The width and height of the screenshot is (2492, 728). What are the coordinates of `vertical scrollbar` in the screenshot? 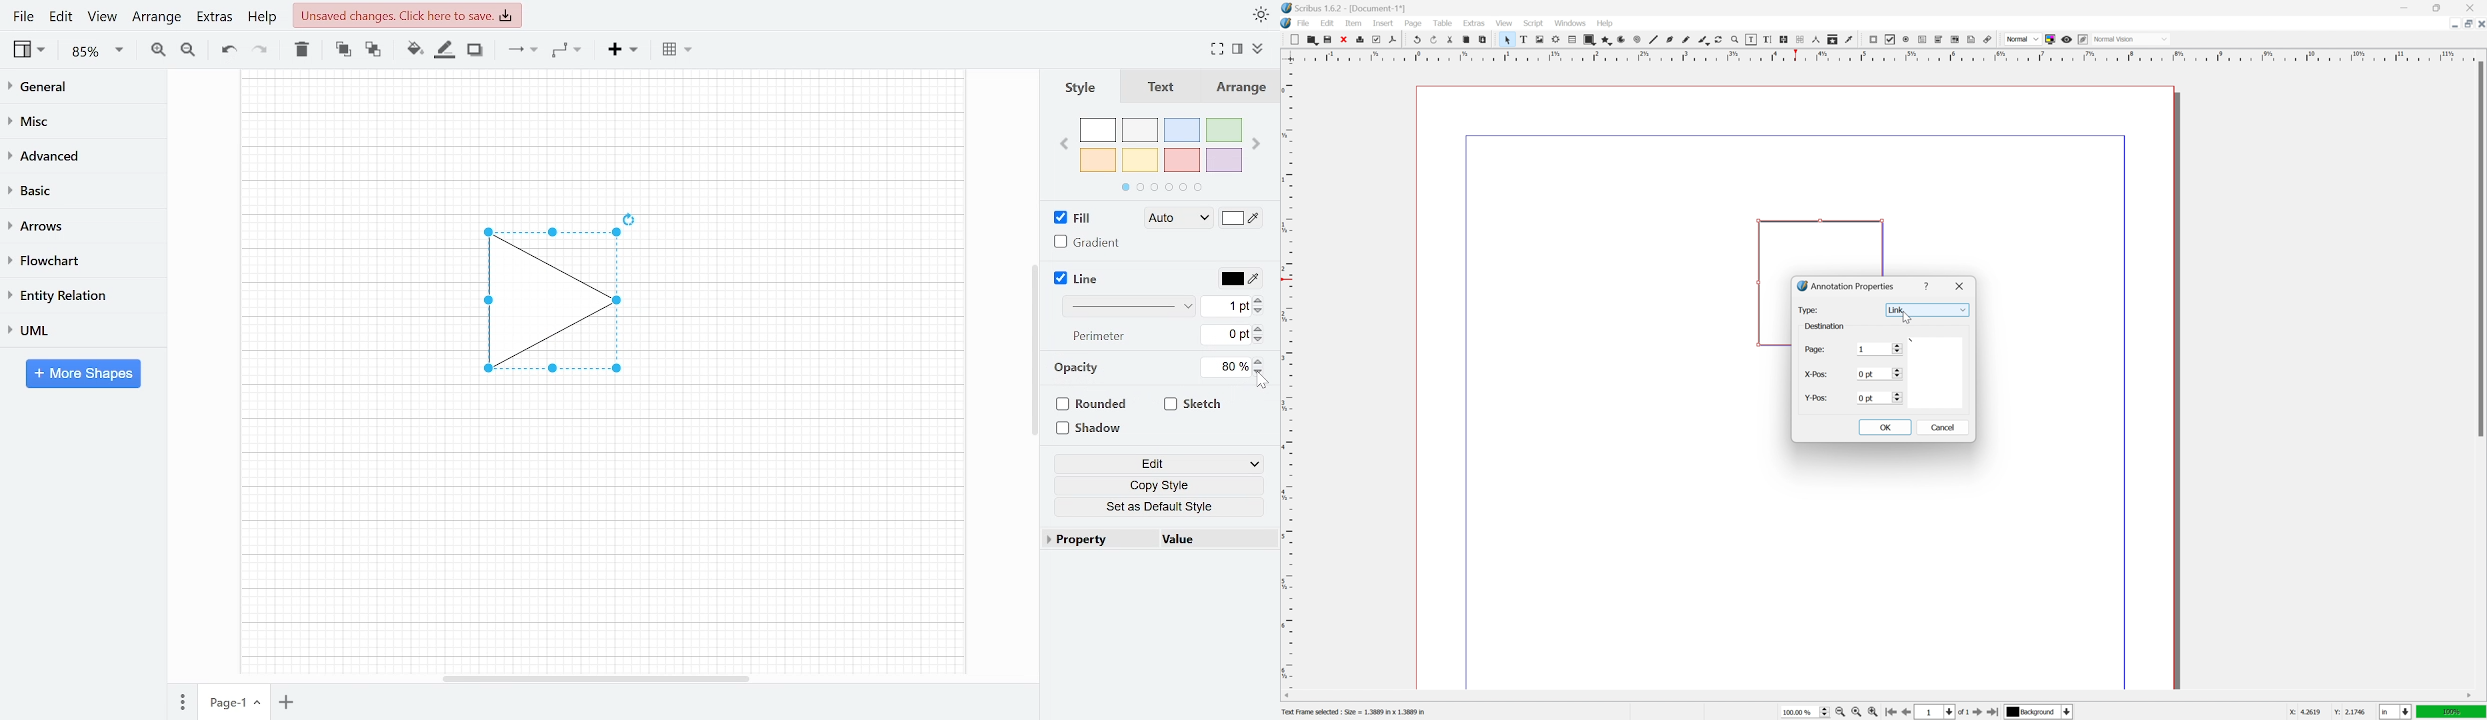 It's located at (1034, 350).